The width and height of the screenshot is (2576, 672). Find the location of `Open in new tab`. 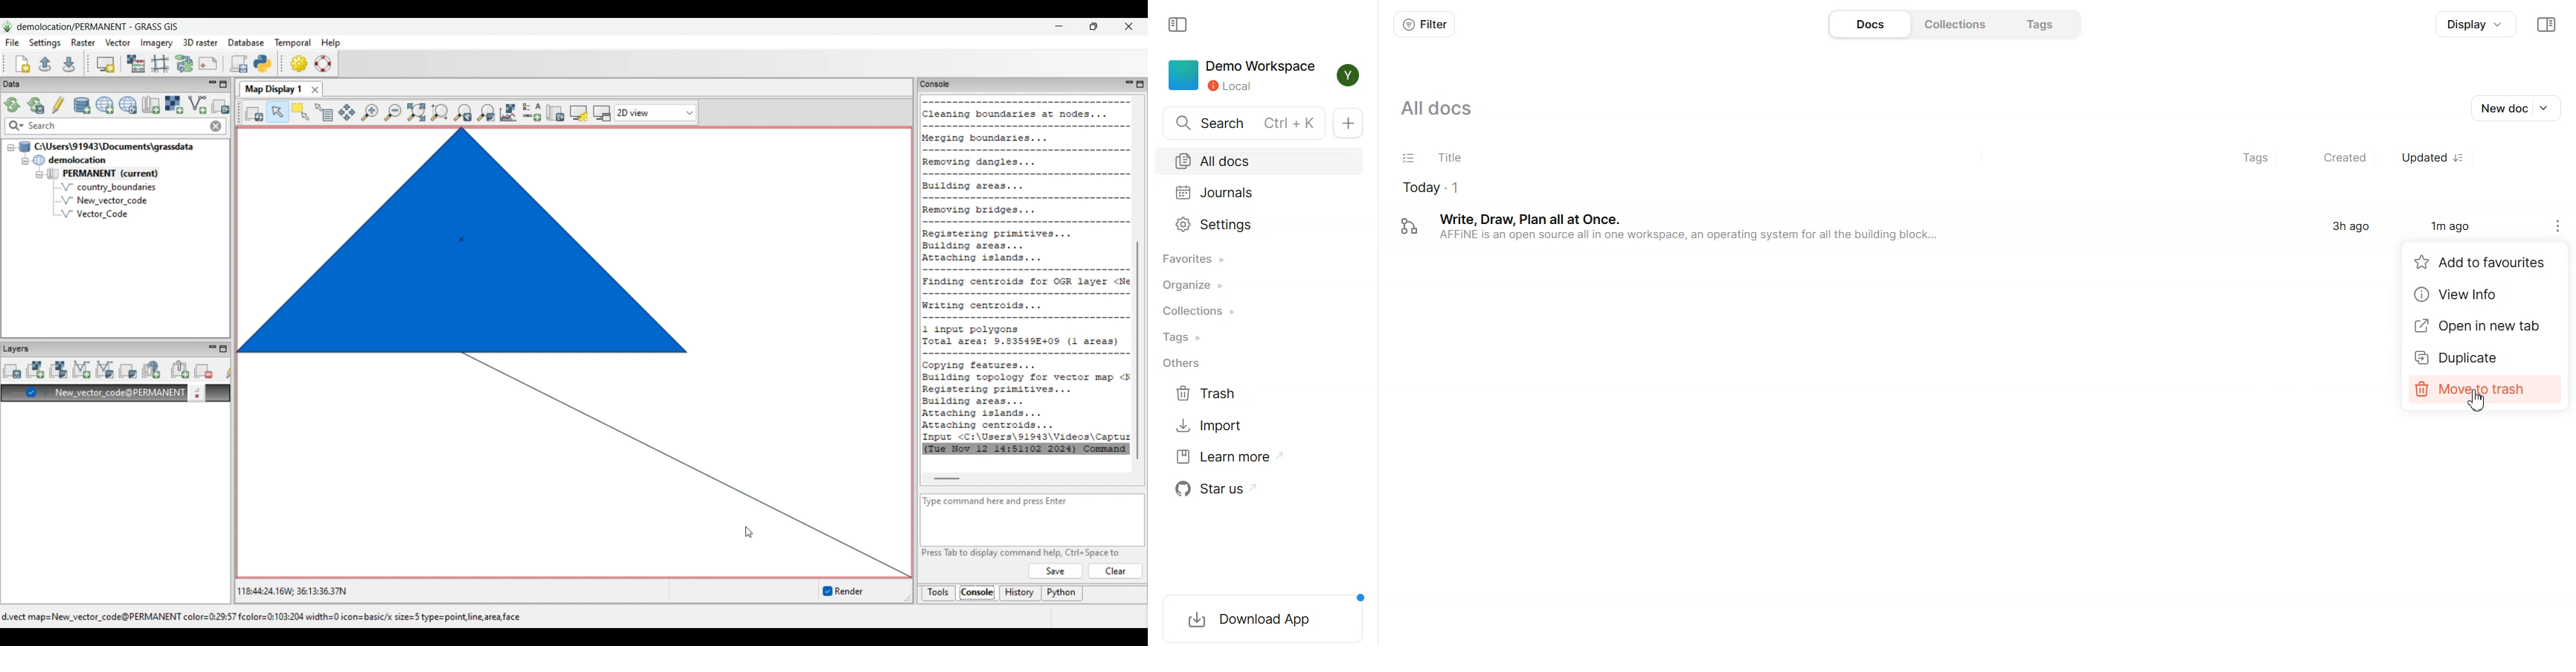

Open in new tab is located at coordinates (2486, 327).